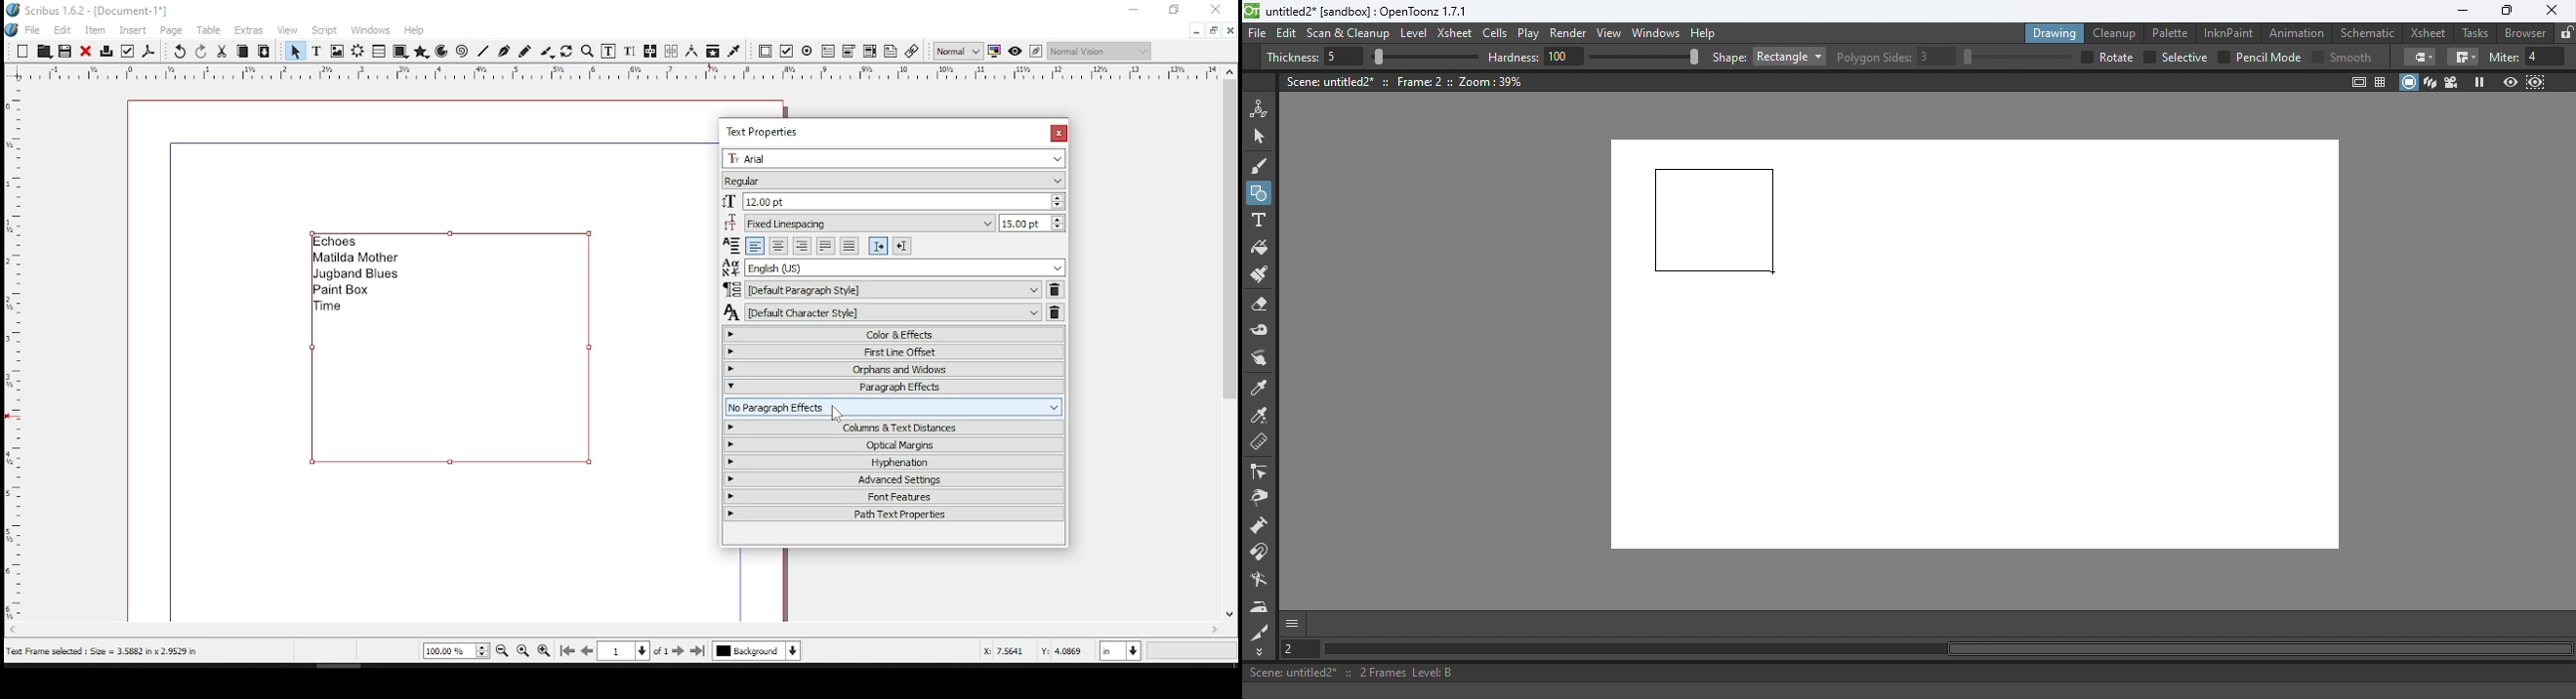 The width and height of the screenshot is (2576, 700). What do you see at coordinates (2085, 57) in the screenshot?
I see `checkbox` at bounding box center [2085, 57].